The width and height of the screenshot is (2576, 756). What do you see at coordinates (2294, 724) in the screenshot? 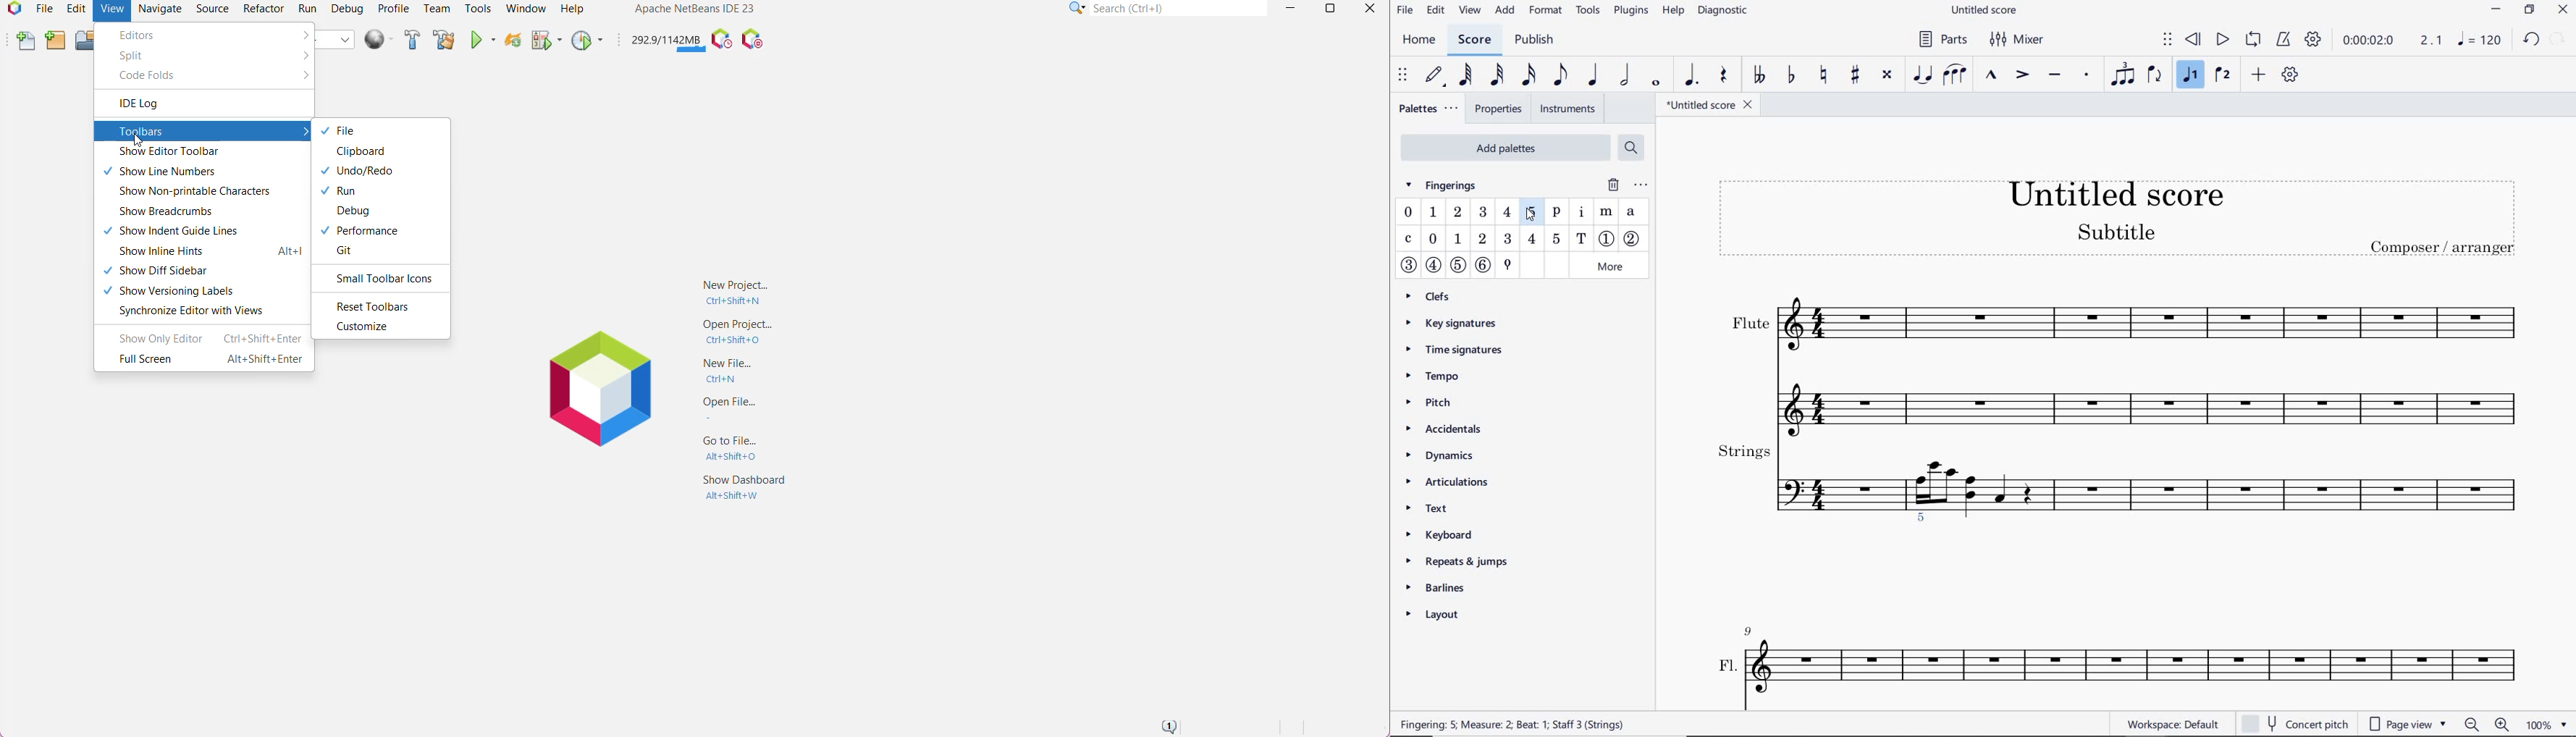
I see `concert pitch` at bounding box center [2294, 724].